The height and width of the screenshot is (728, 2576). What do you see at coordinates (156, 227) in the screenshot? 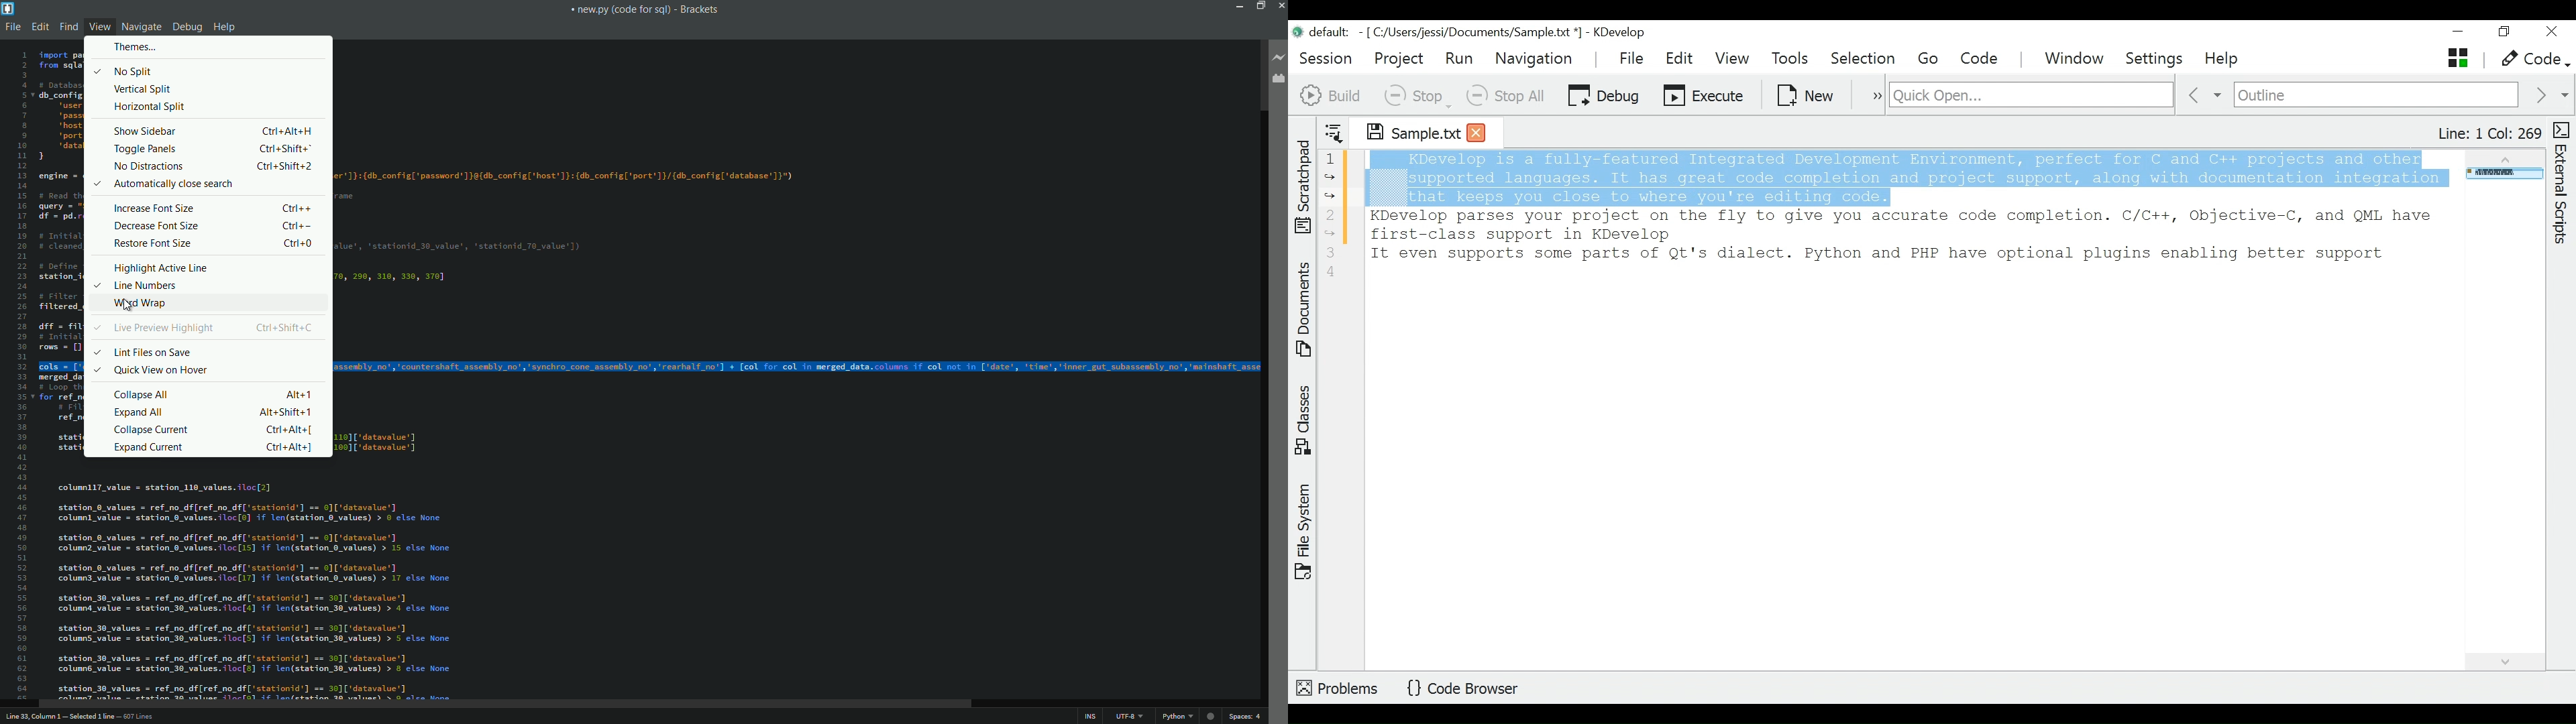
I see `decrease font size` at bounding box center [156, 227].